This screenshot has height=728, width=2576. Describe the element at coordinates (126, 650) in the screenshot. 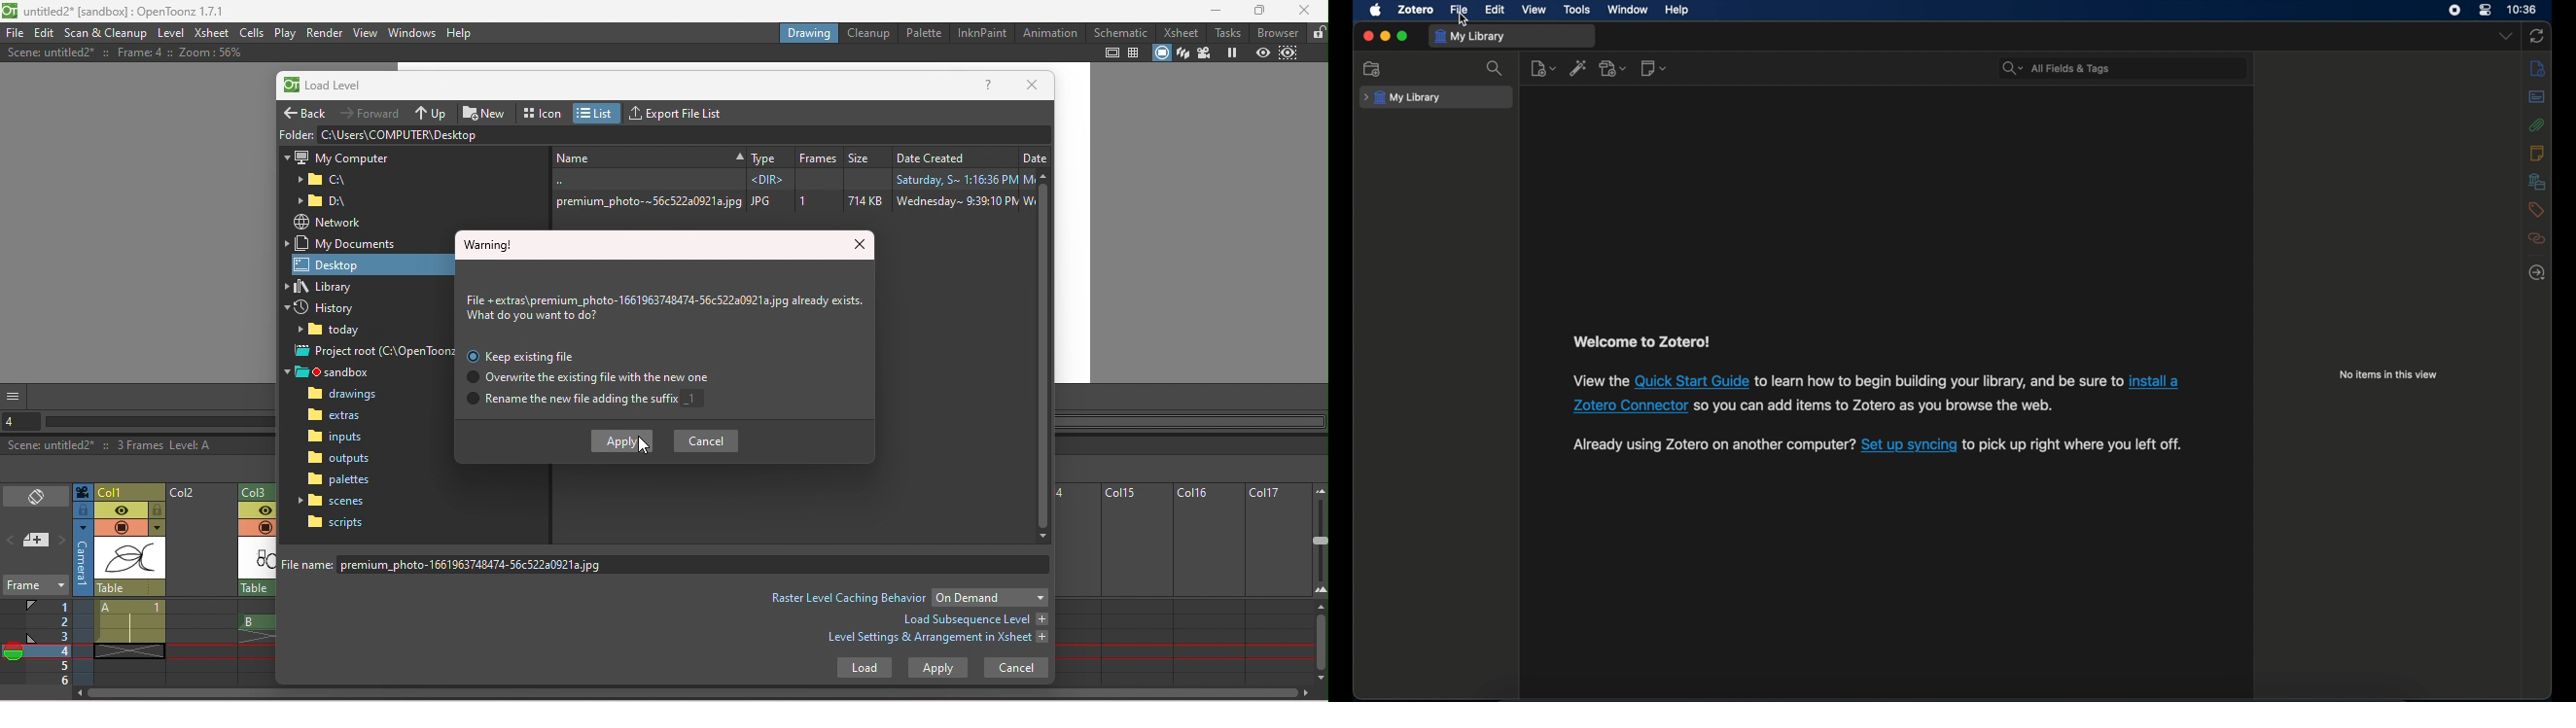

I see `cell` at that location.